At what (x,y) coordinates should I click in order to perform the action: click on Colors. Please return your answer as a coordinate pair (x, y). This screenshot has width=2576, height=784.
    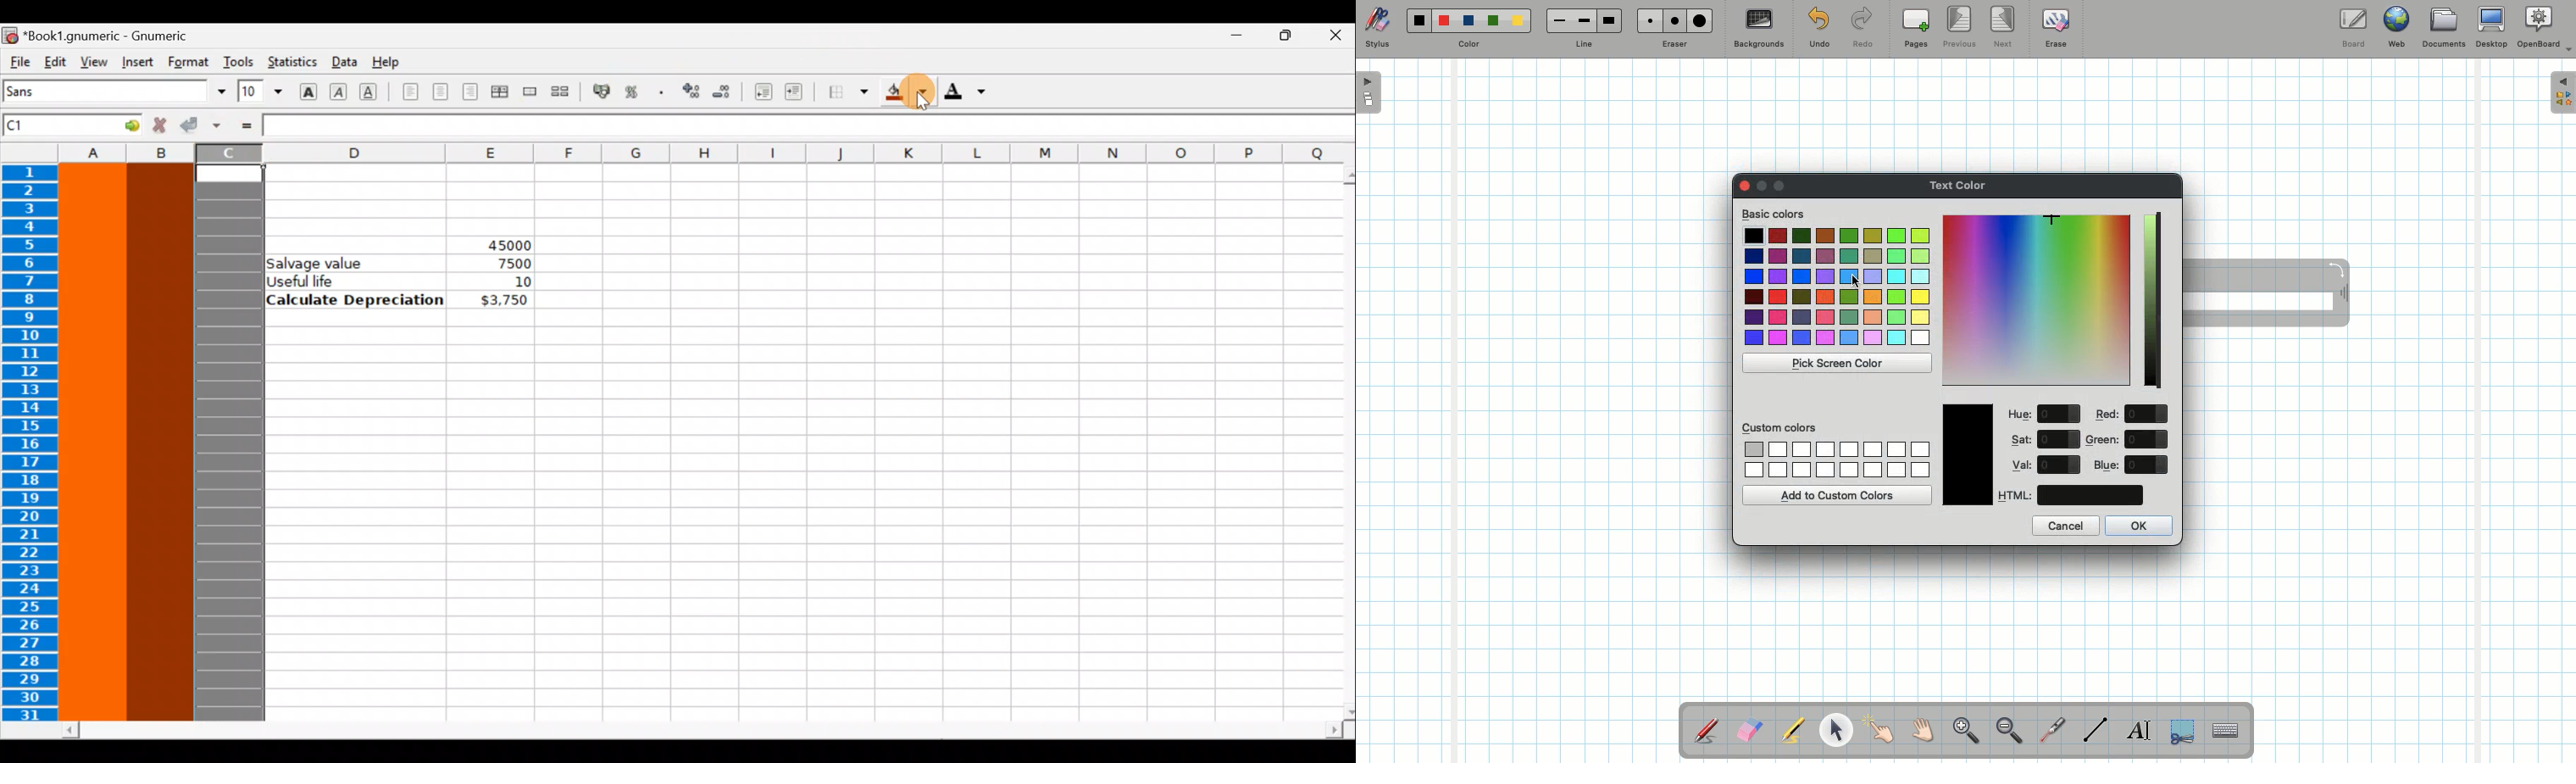
    Looking at the image, I should click on (1837, 288).